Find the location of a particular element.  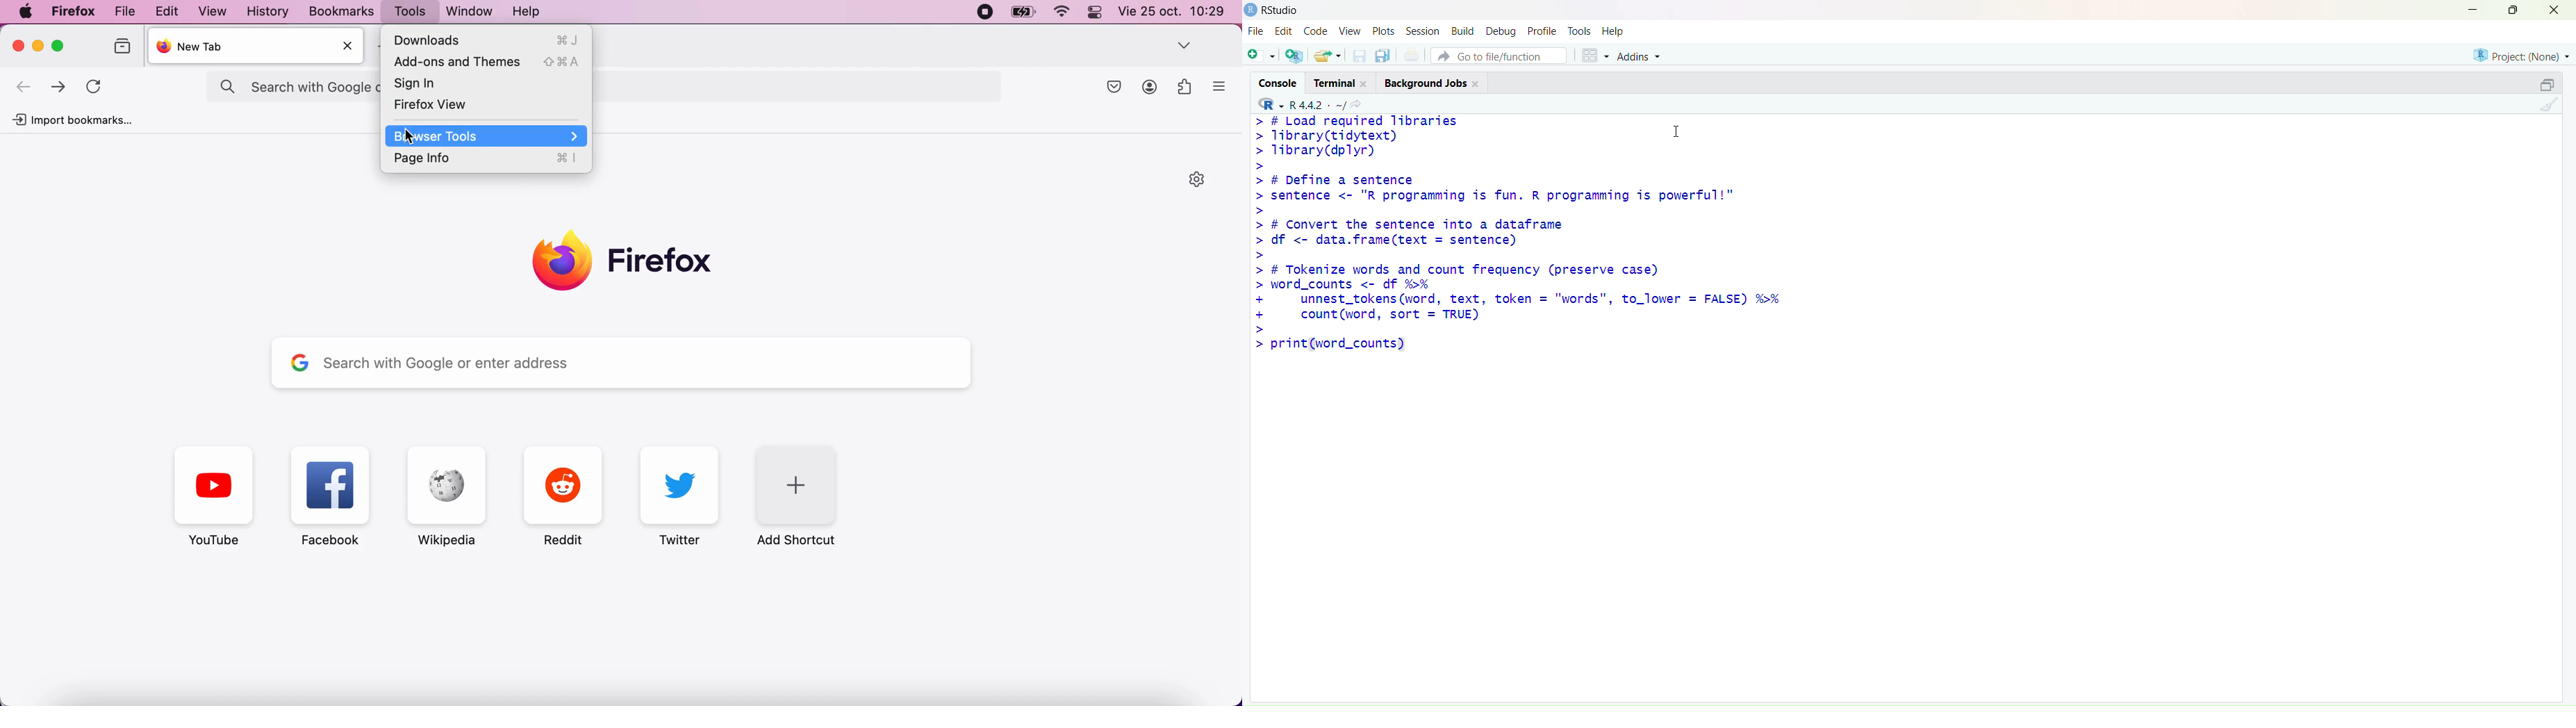

Widget is located at coordinates (1186, 86).